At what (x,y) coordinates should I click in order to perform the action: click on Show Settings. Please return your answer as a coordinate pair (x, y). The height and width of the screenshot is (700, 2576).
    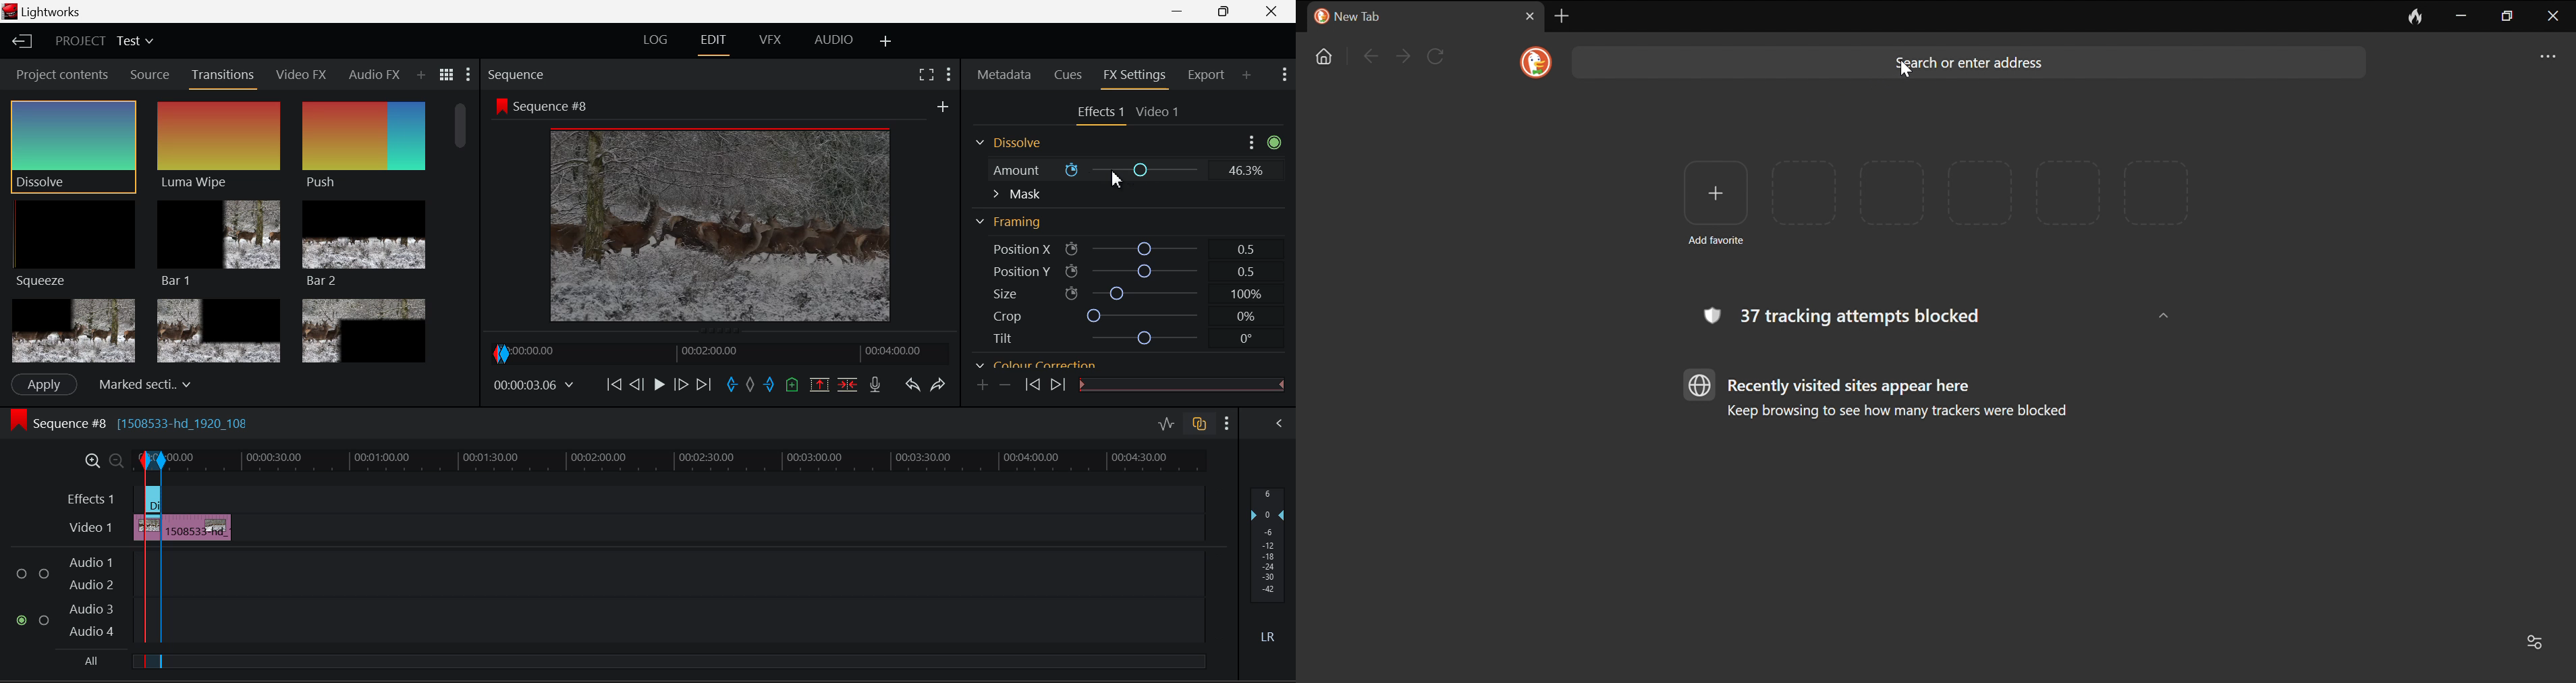
    Looking at the image, I should click on (949, 74).